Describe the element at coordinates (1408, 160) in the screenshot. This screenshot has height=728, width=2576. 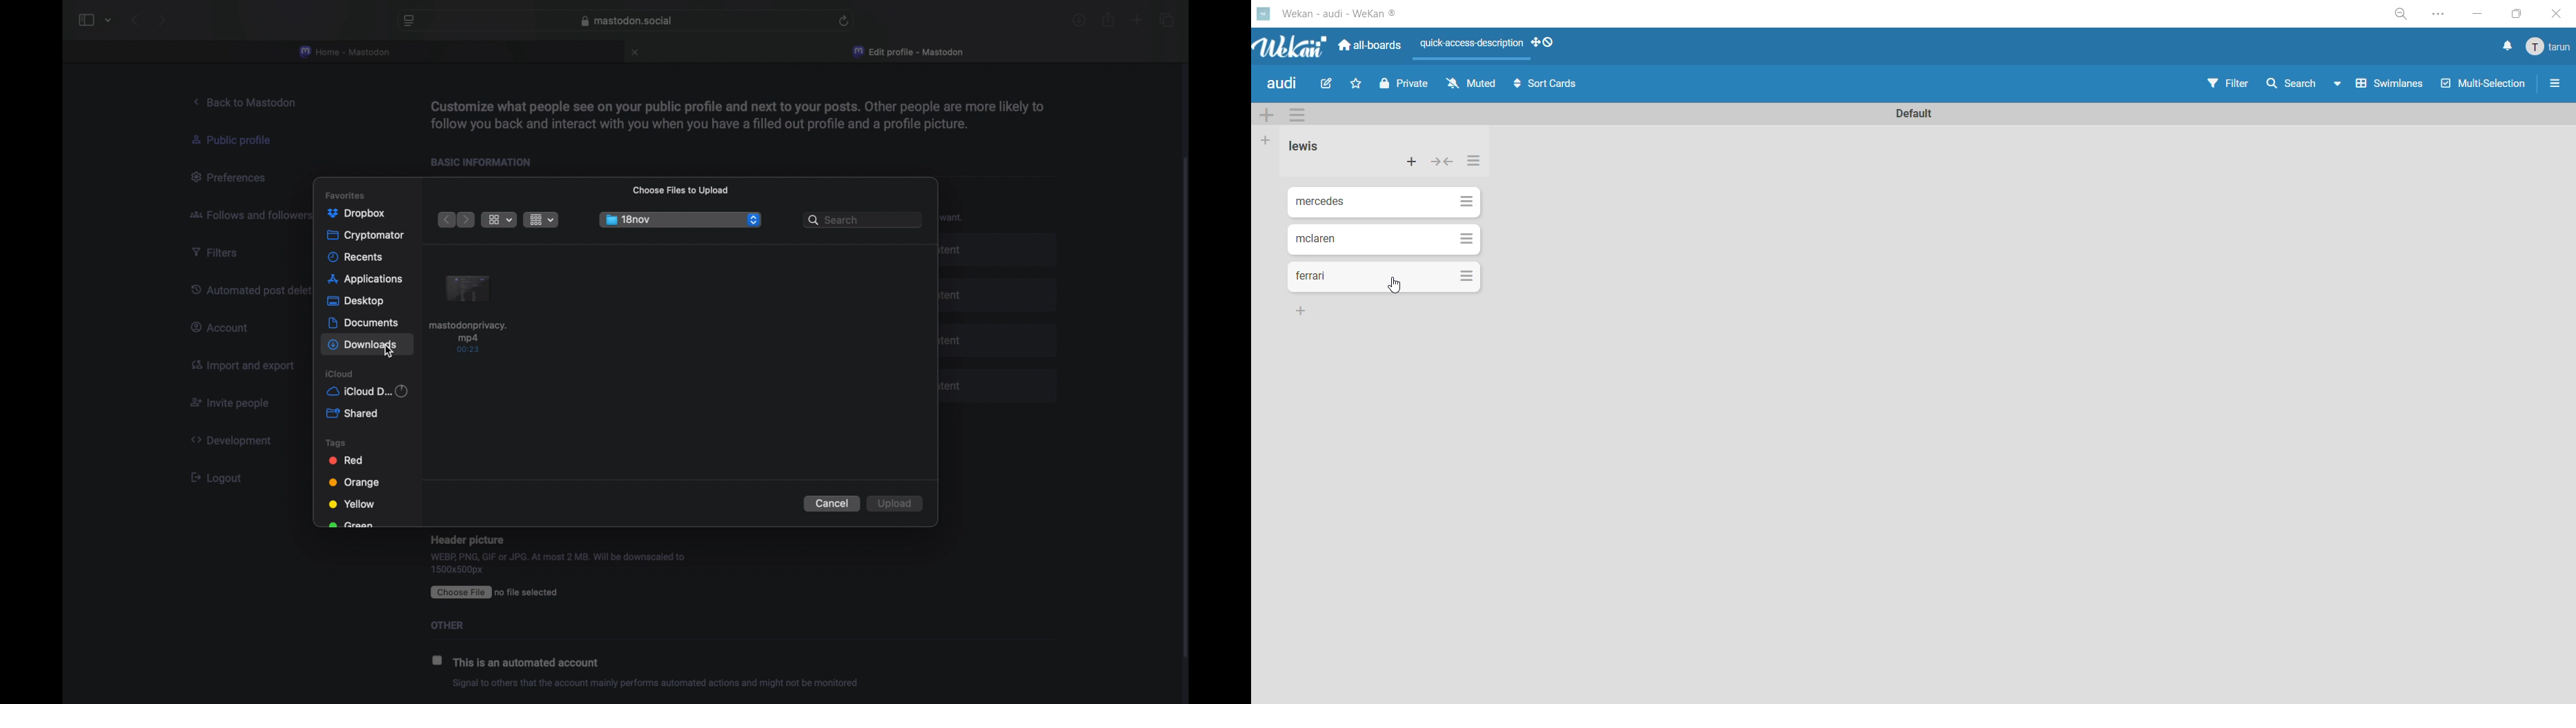
I see `add card` at that location.